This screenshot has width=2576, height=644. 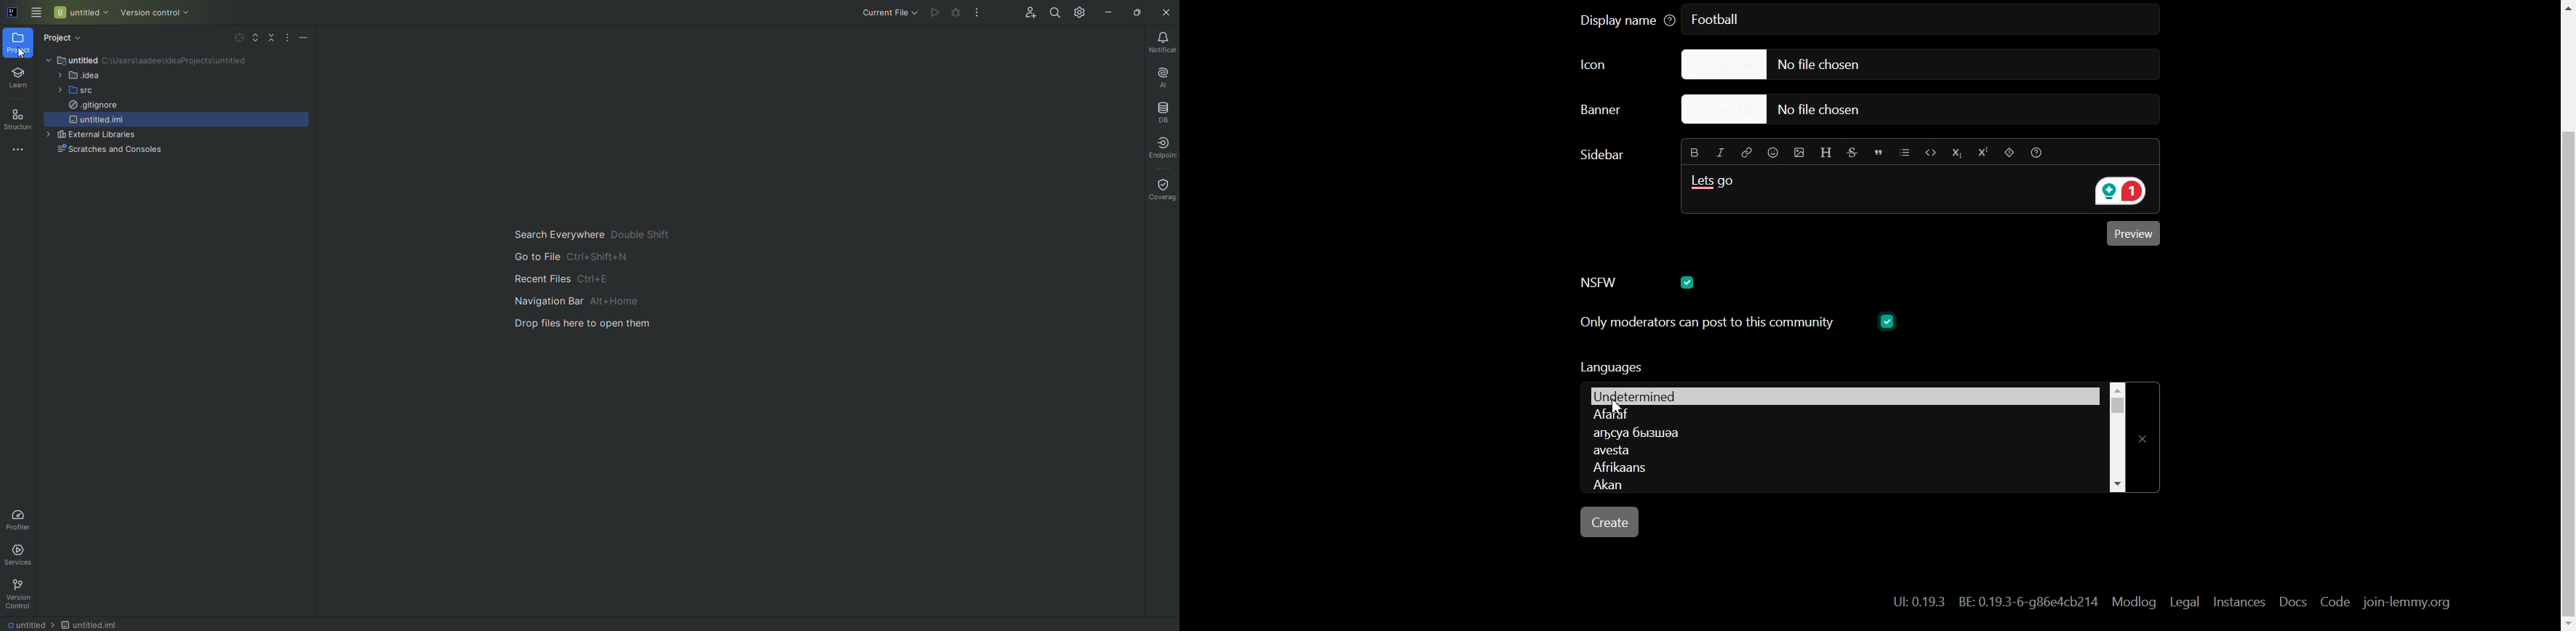 What do you see at coordinates (2564, 316) in the screenshot?
I see `Vertical Scroll bar` at bounding box center [2564, 316].